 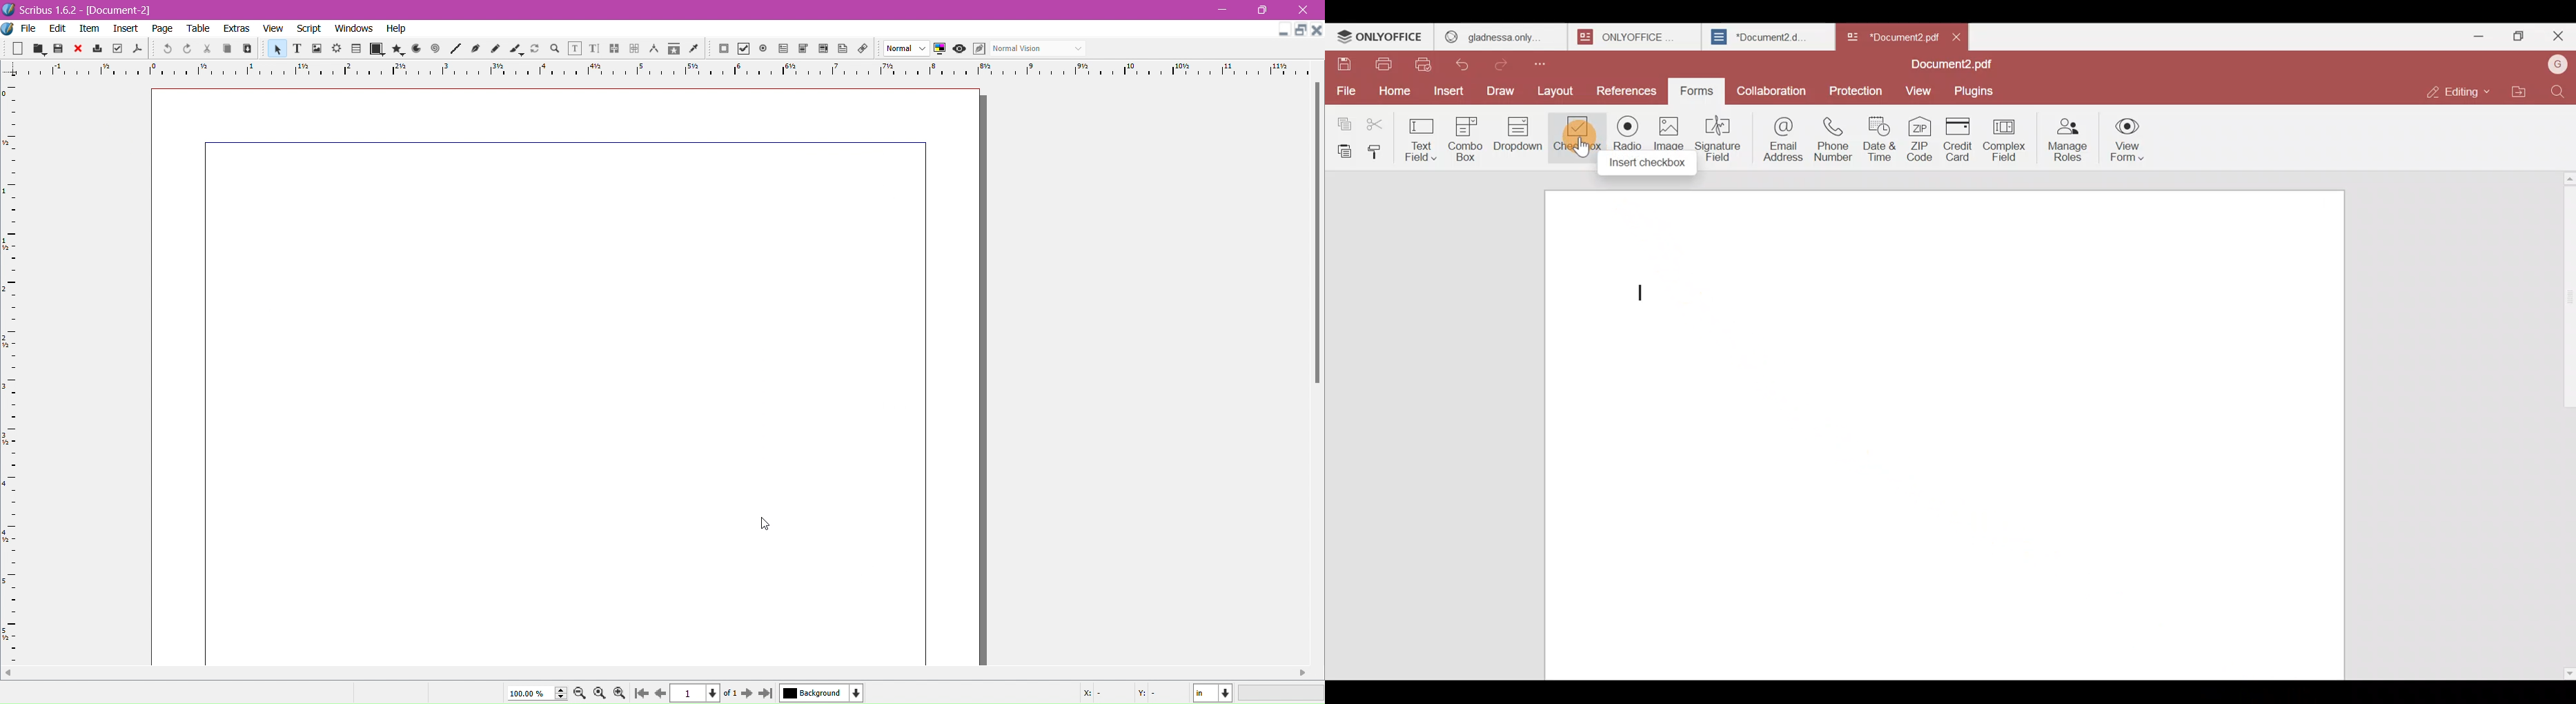 What do you see at coordinates (1030, 47) in the screenshot?
I see `normal` at bounding box center [1030, 47].